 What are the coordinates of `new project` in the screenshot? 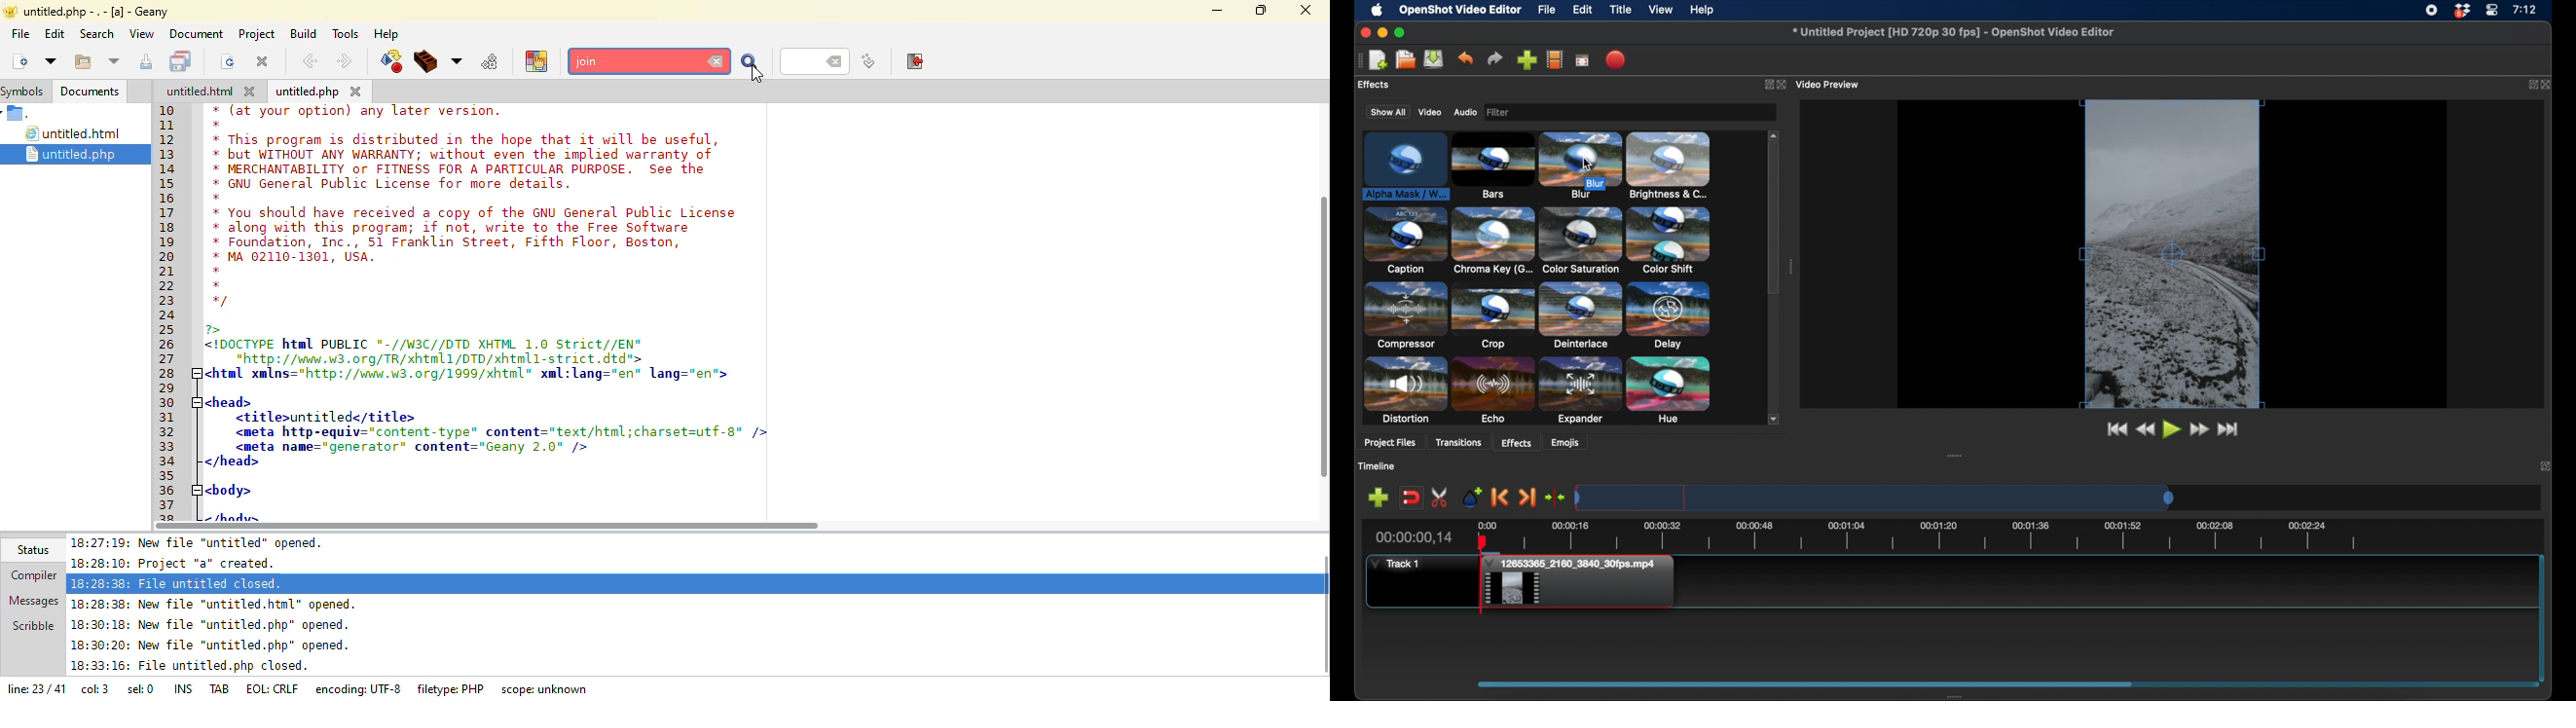 It's located at (1378, 60).